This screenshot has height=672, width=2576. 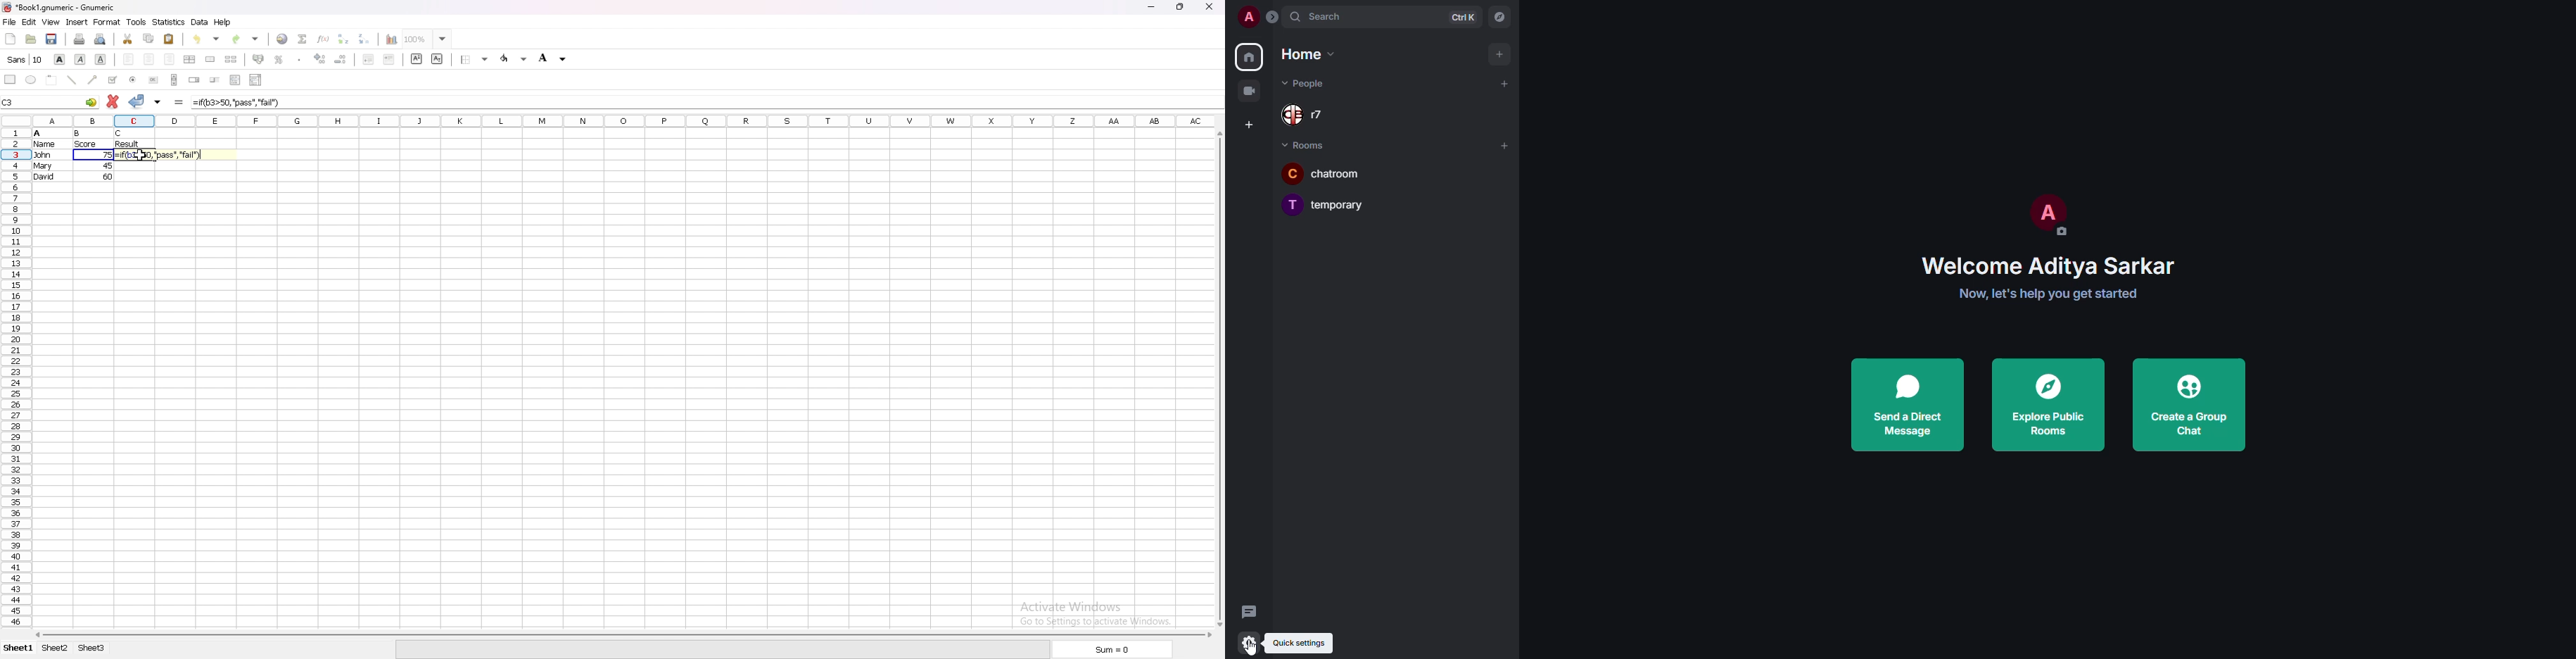 What do you see at coordinates (1506, 146) in the screenshot?
I see `add` at bounding box center [1506, 146].